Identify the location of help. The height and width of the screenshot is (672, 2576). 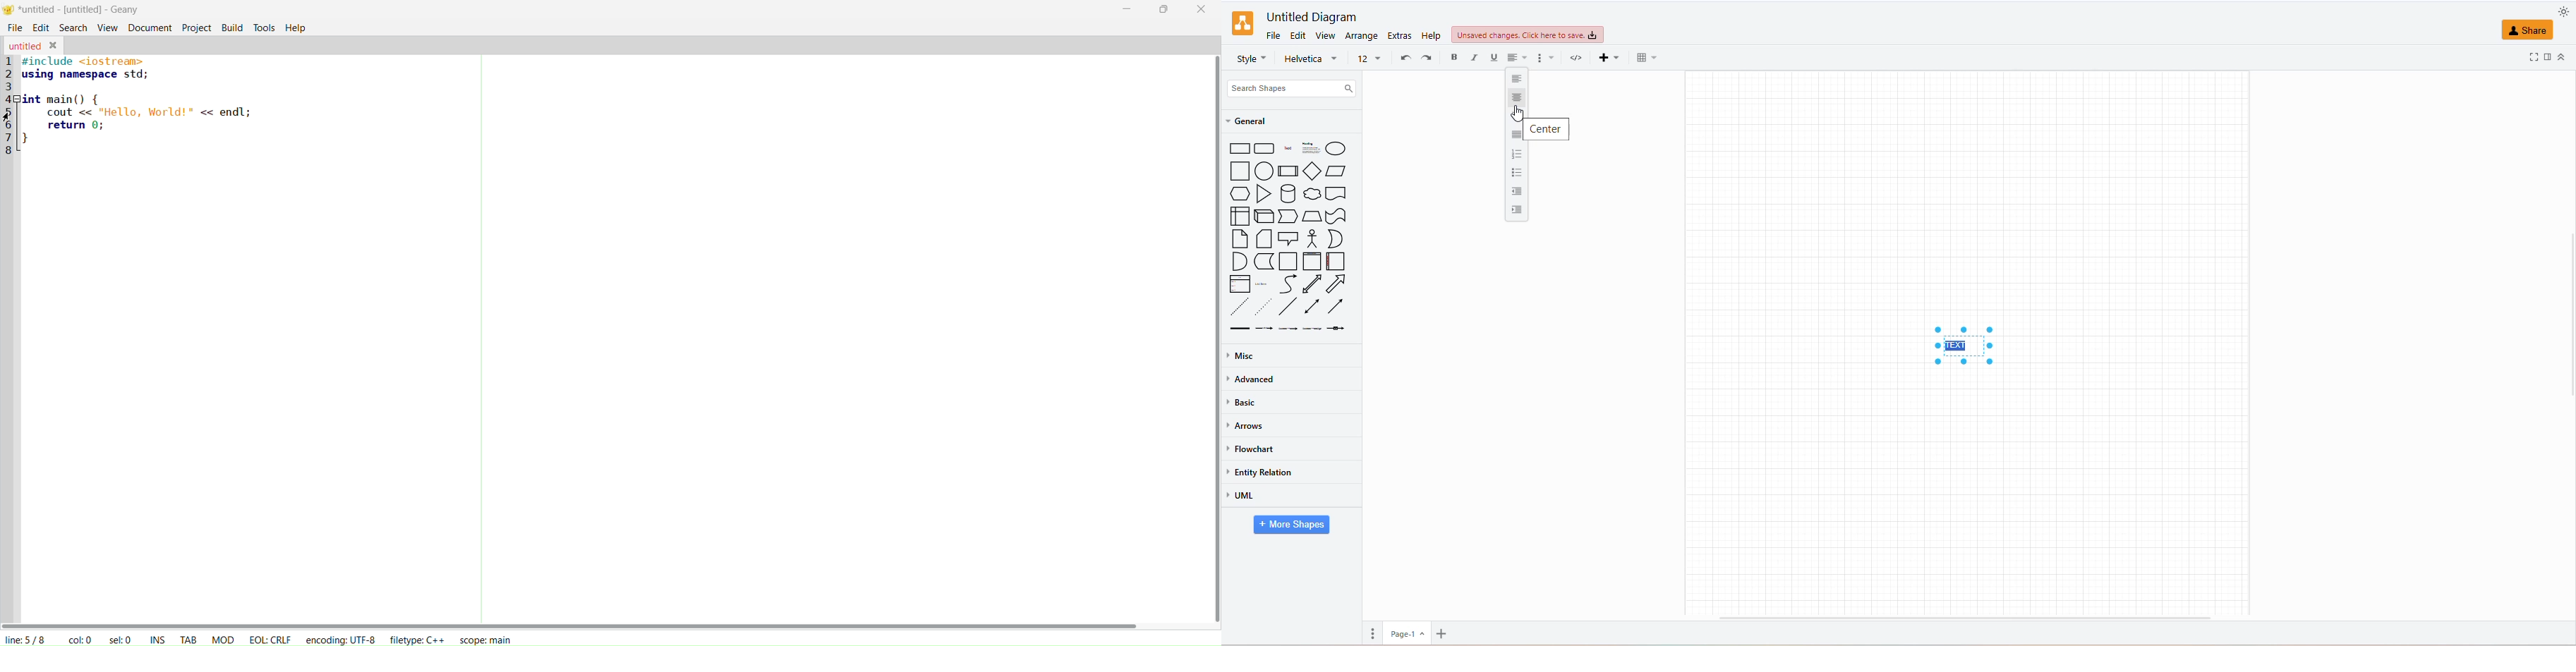
(297, 28).